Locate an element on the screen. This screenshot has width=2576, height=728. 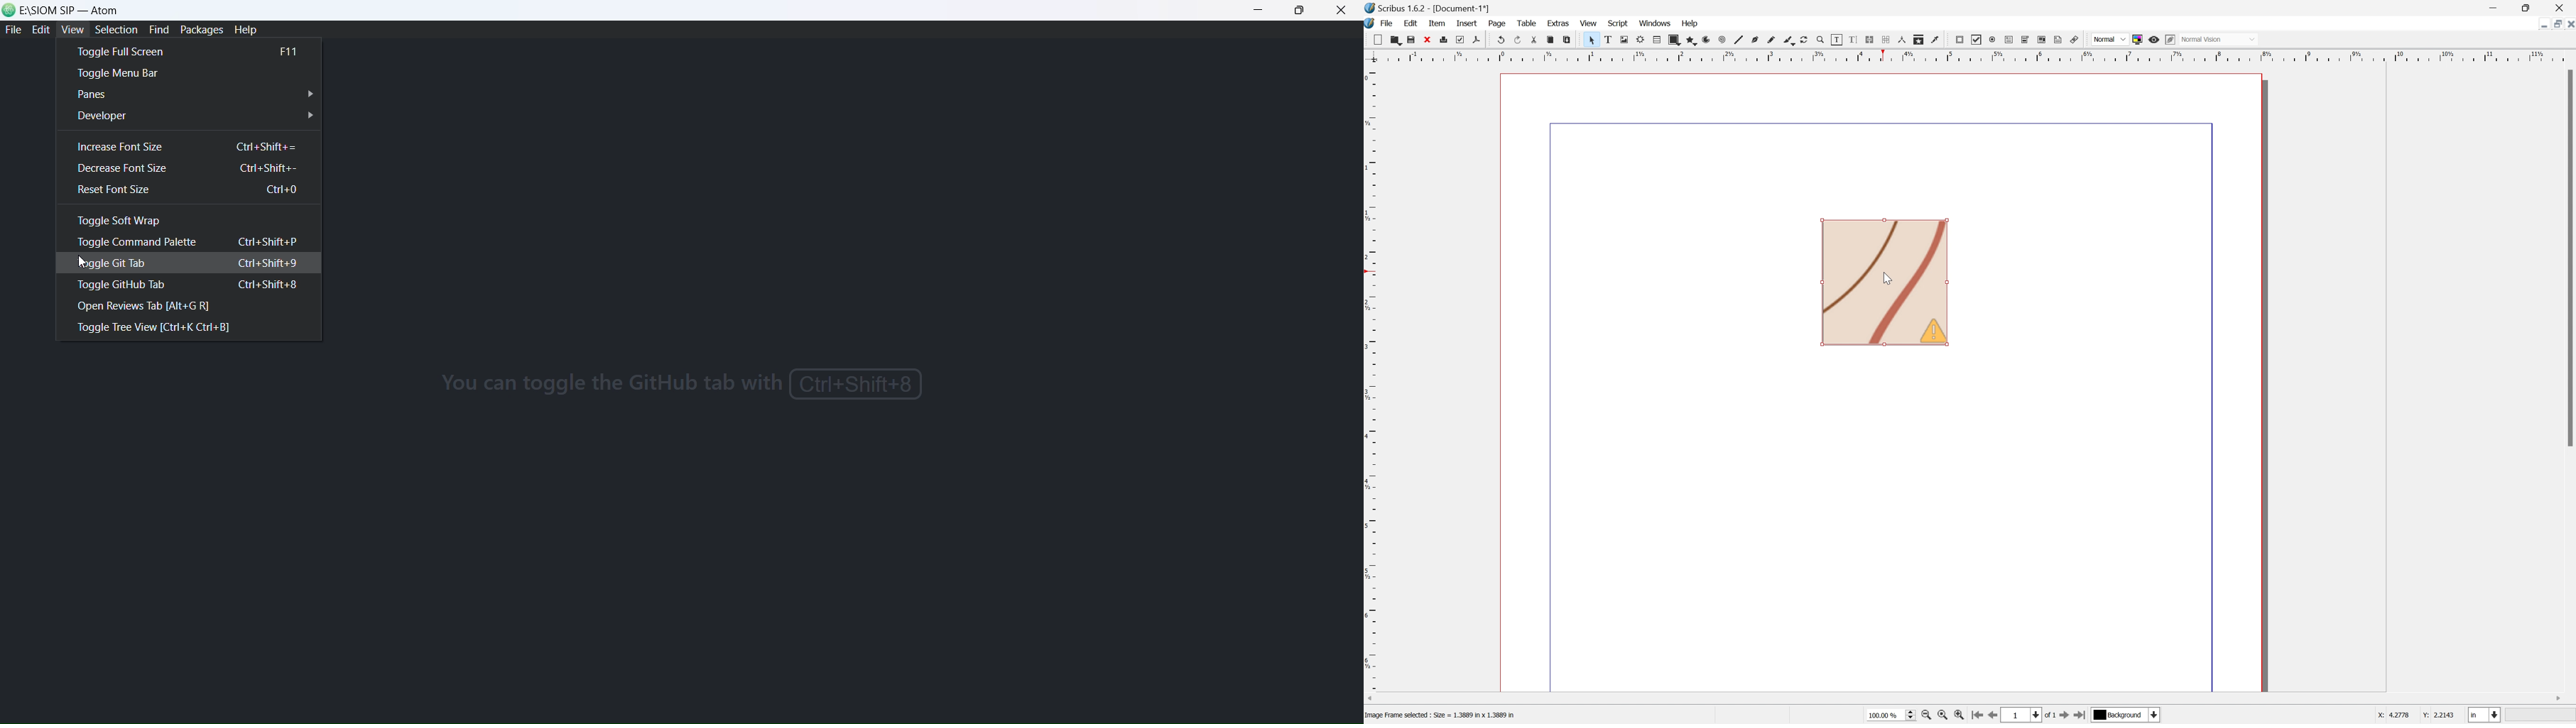
select current layer is located at coordinates (2128, 716).